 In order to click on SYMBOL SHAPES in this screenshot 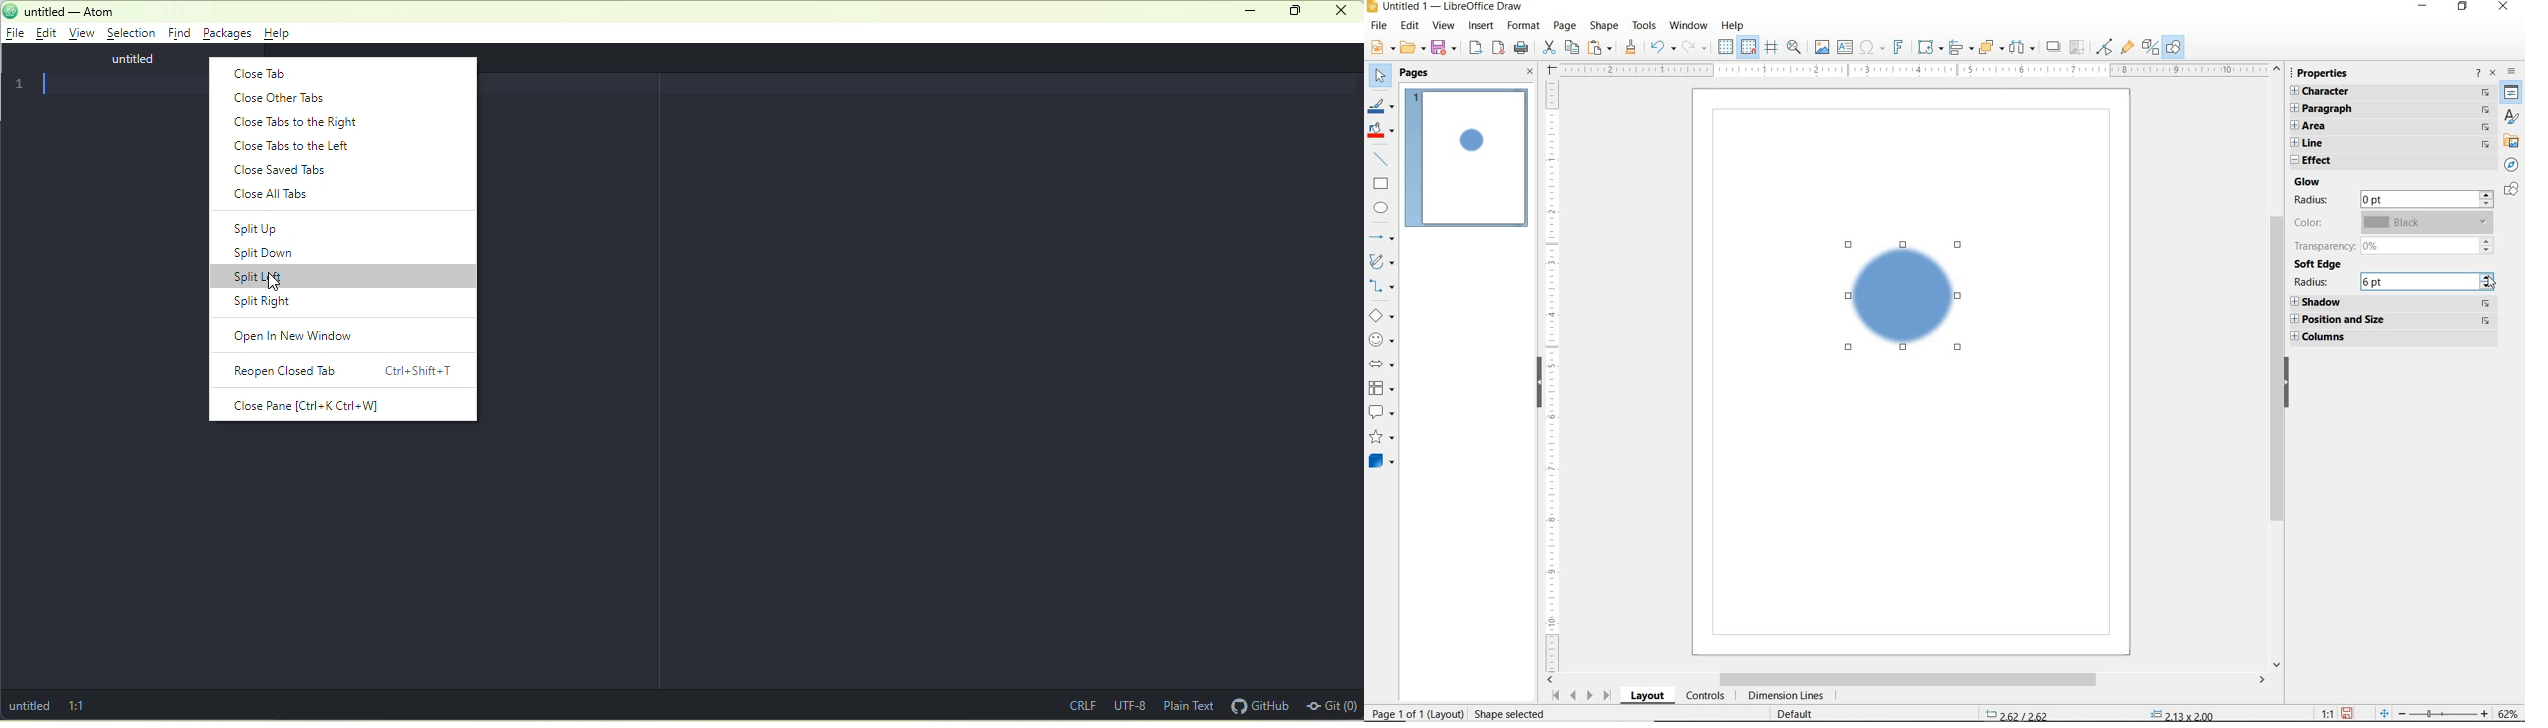, I will do `click(1382, 338)`.